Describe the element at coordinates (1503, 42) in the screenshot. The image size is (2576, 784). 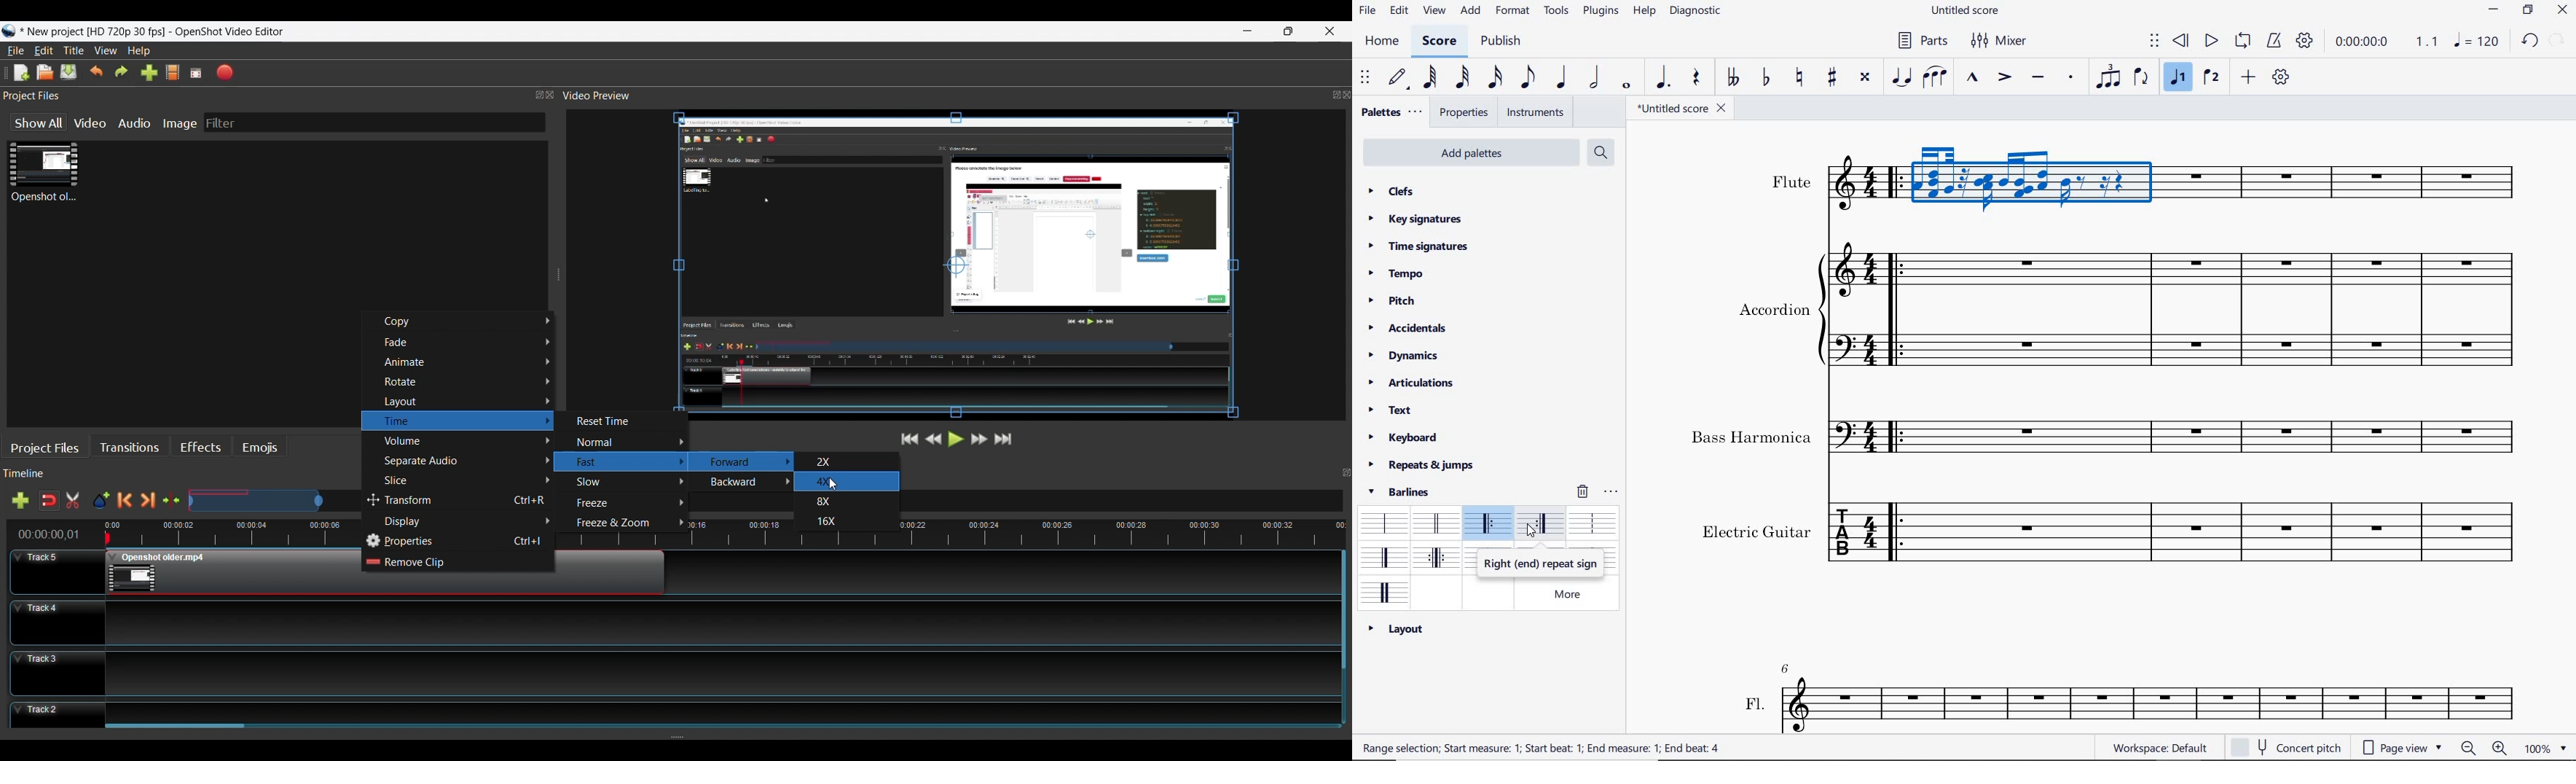
I see `PUBLISH` at that location.